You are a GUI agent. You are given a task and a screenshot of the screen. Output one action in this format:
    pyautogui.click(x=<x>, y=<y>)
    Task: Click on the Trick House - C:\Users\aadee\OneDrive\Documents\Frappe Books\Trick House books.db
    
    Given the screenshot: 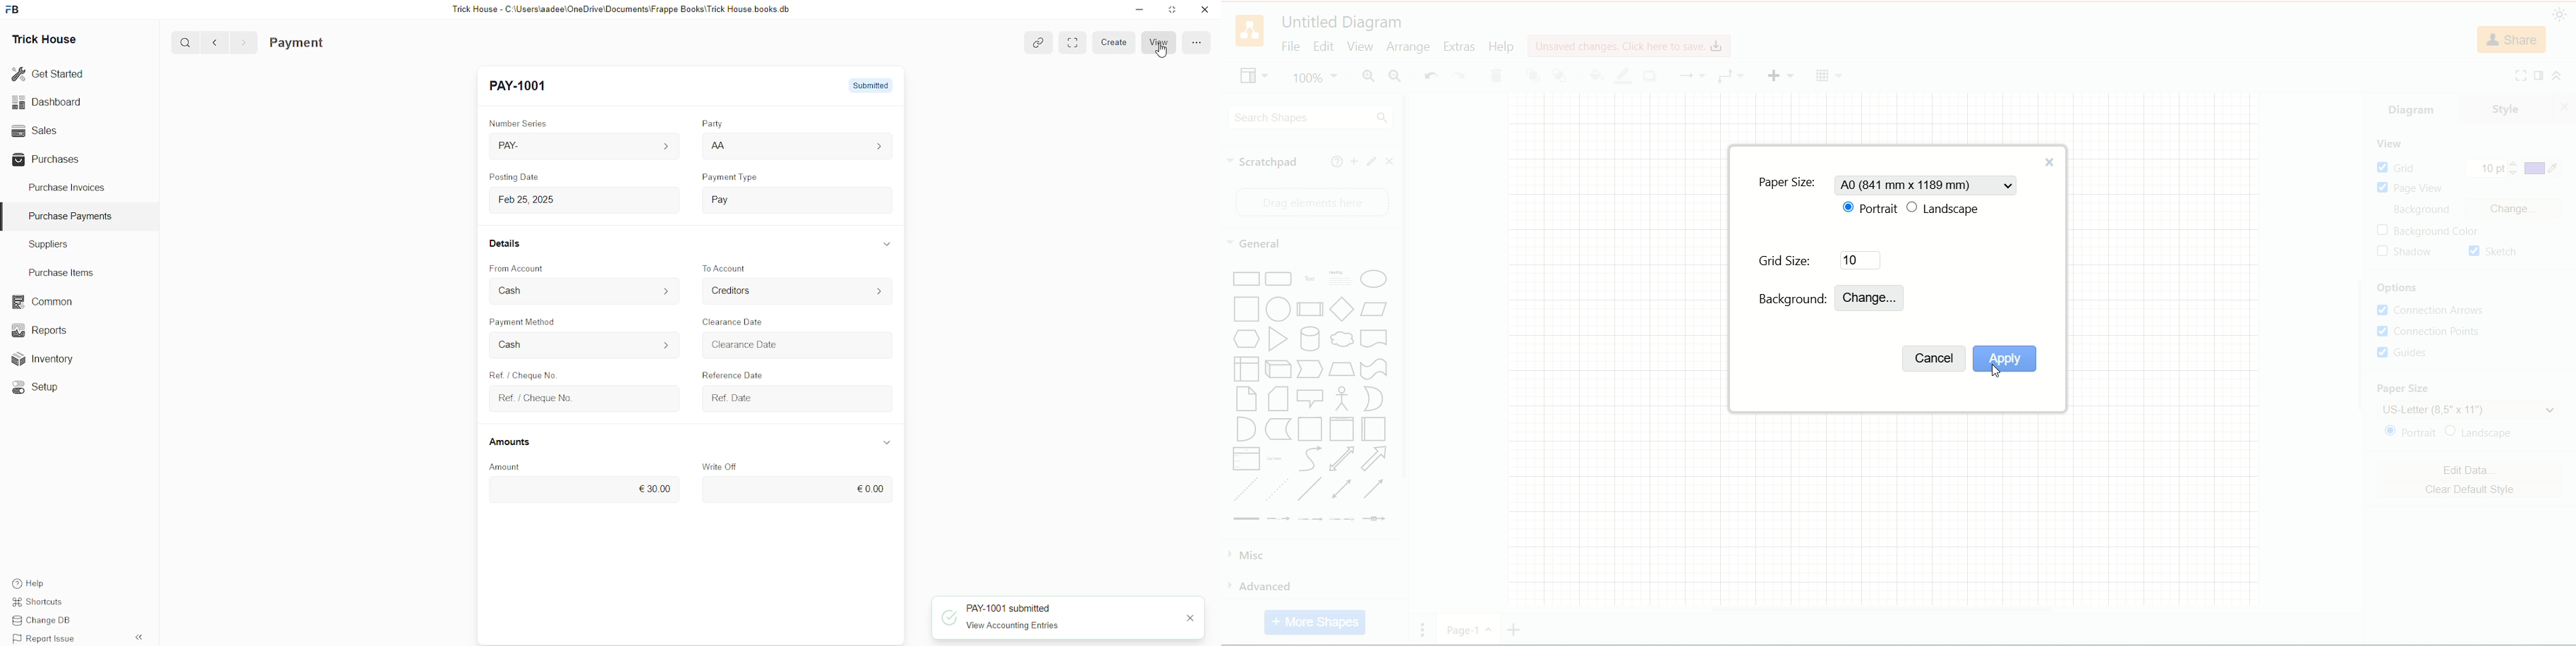 What is the action you would take?
    pyautogui.click(x=623, y=10)
    